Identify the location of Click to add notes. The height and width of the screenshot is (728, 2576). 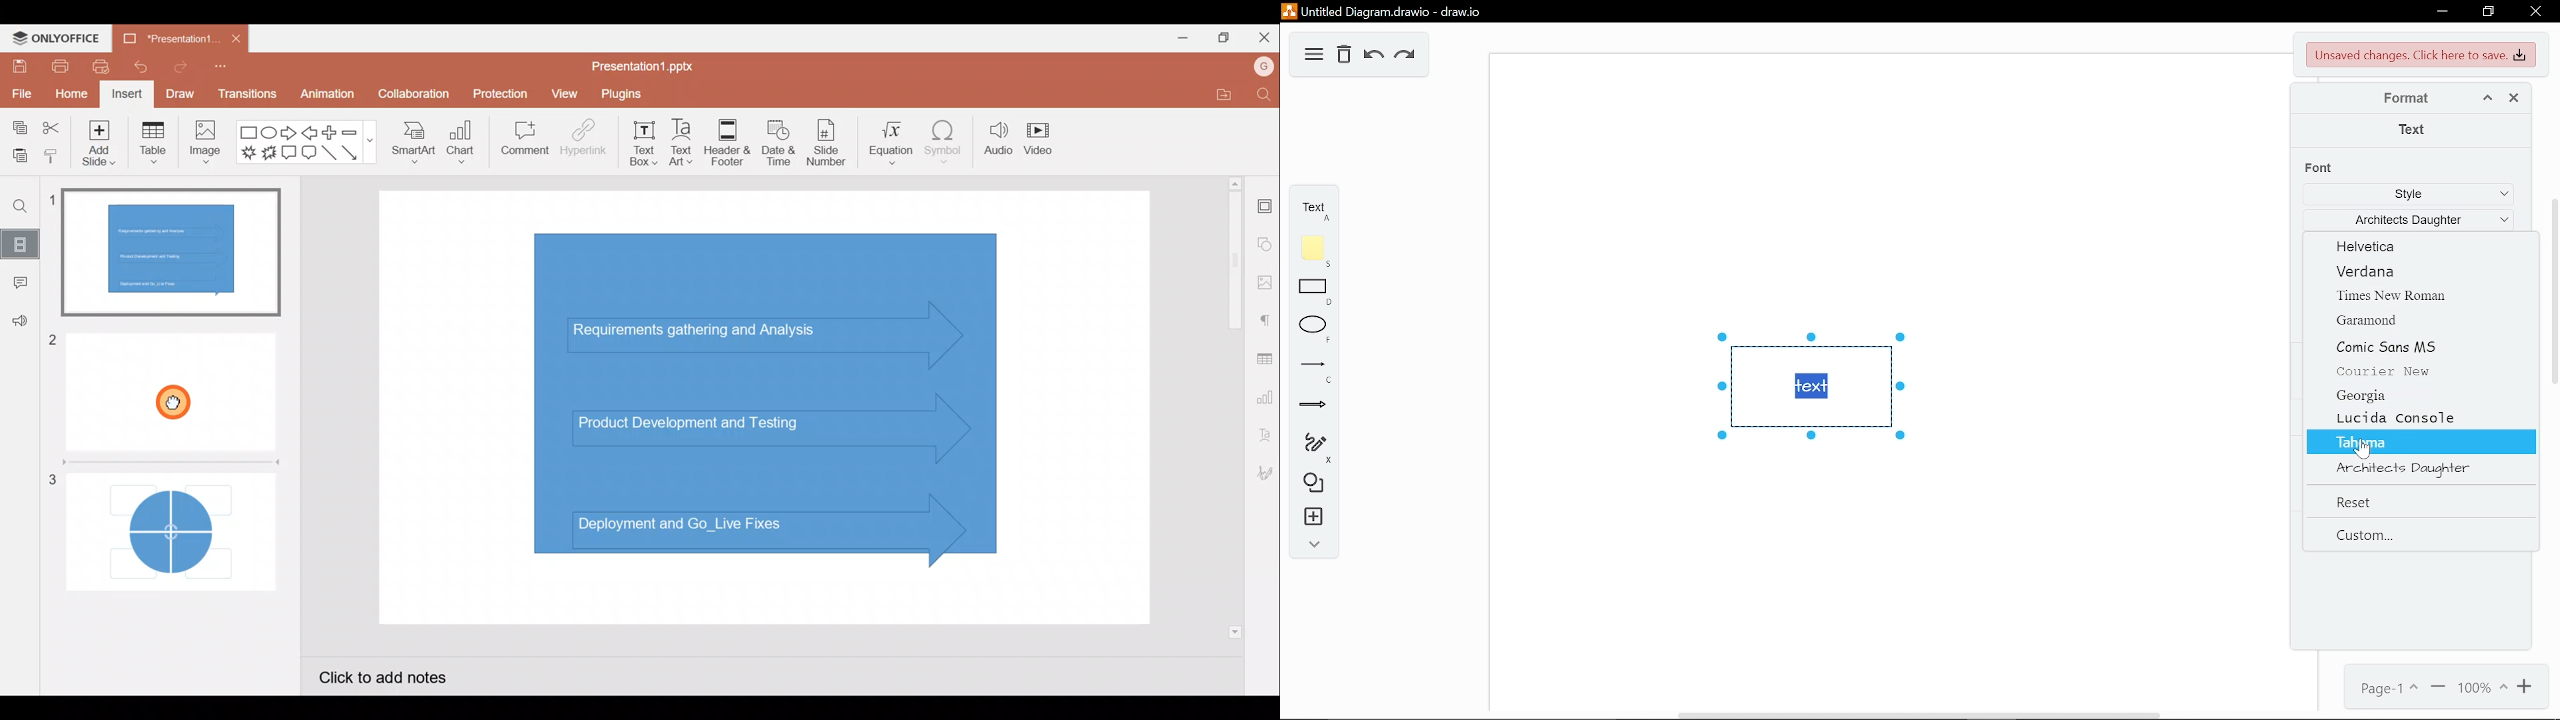
(392, 675).